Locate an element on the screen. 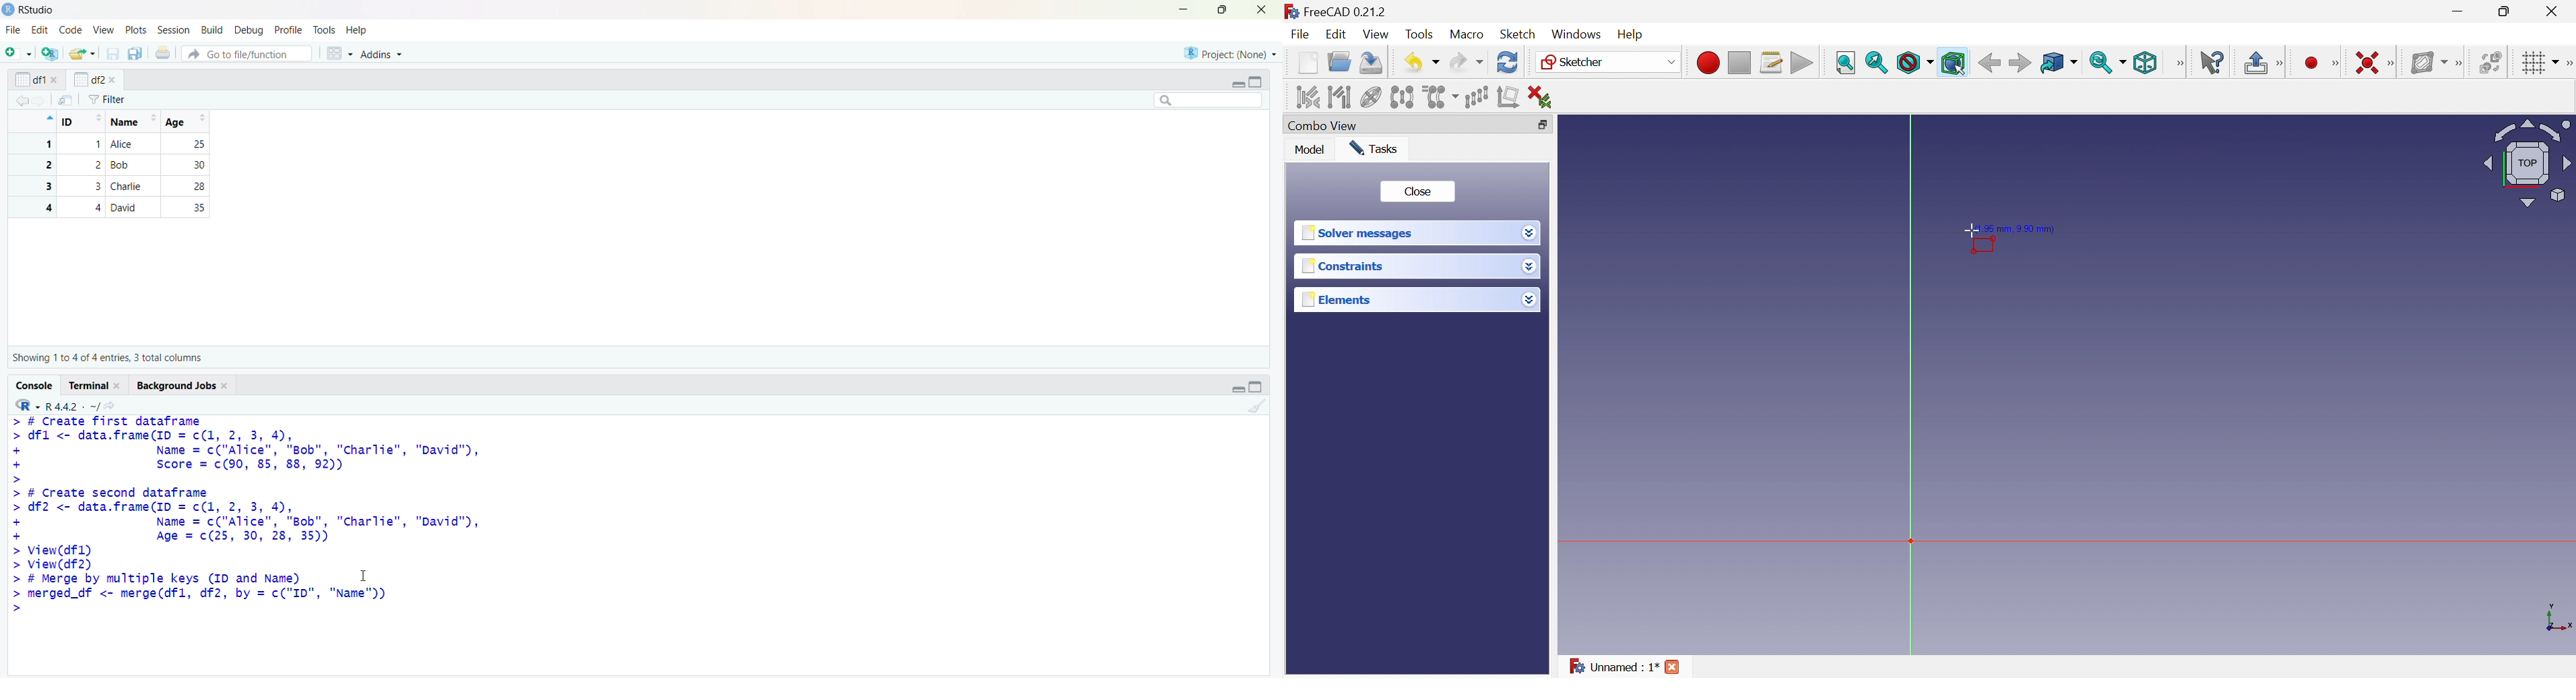 The image size is (2576, 700). RStudio is located at coordinates (38, 10).